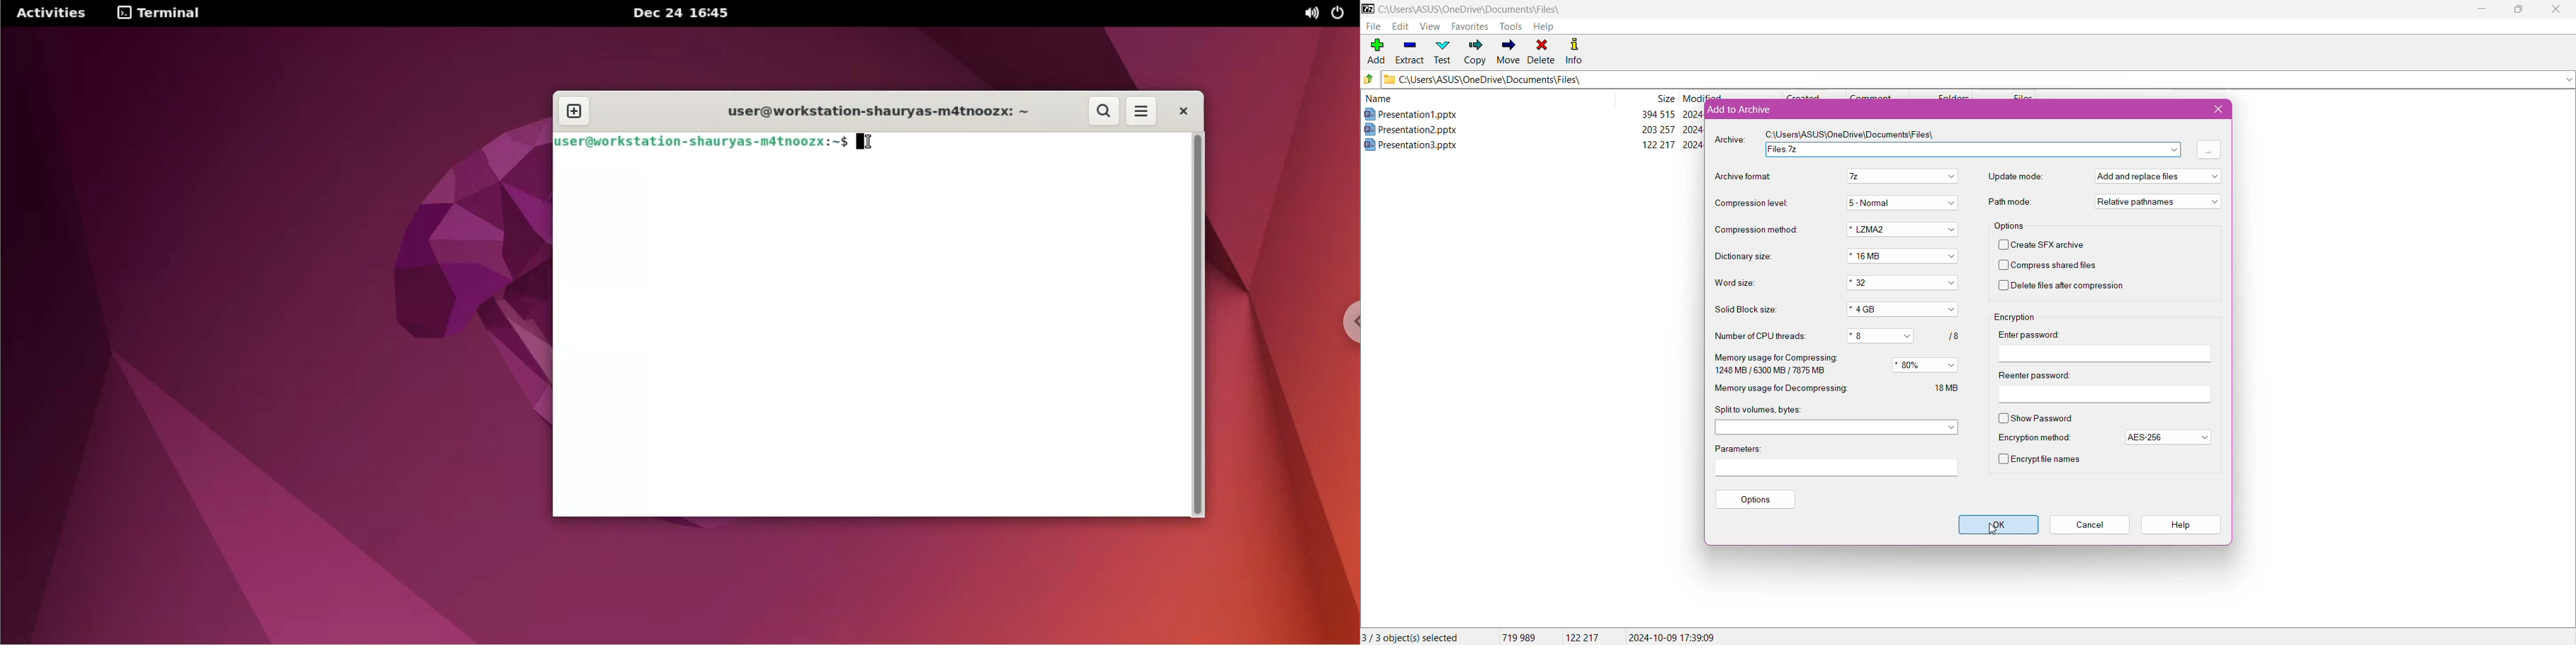 Image resolution: width=2576 pixels, height=672 pixels. I want to click on Test, so click(1443, 51).